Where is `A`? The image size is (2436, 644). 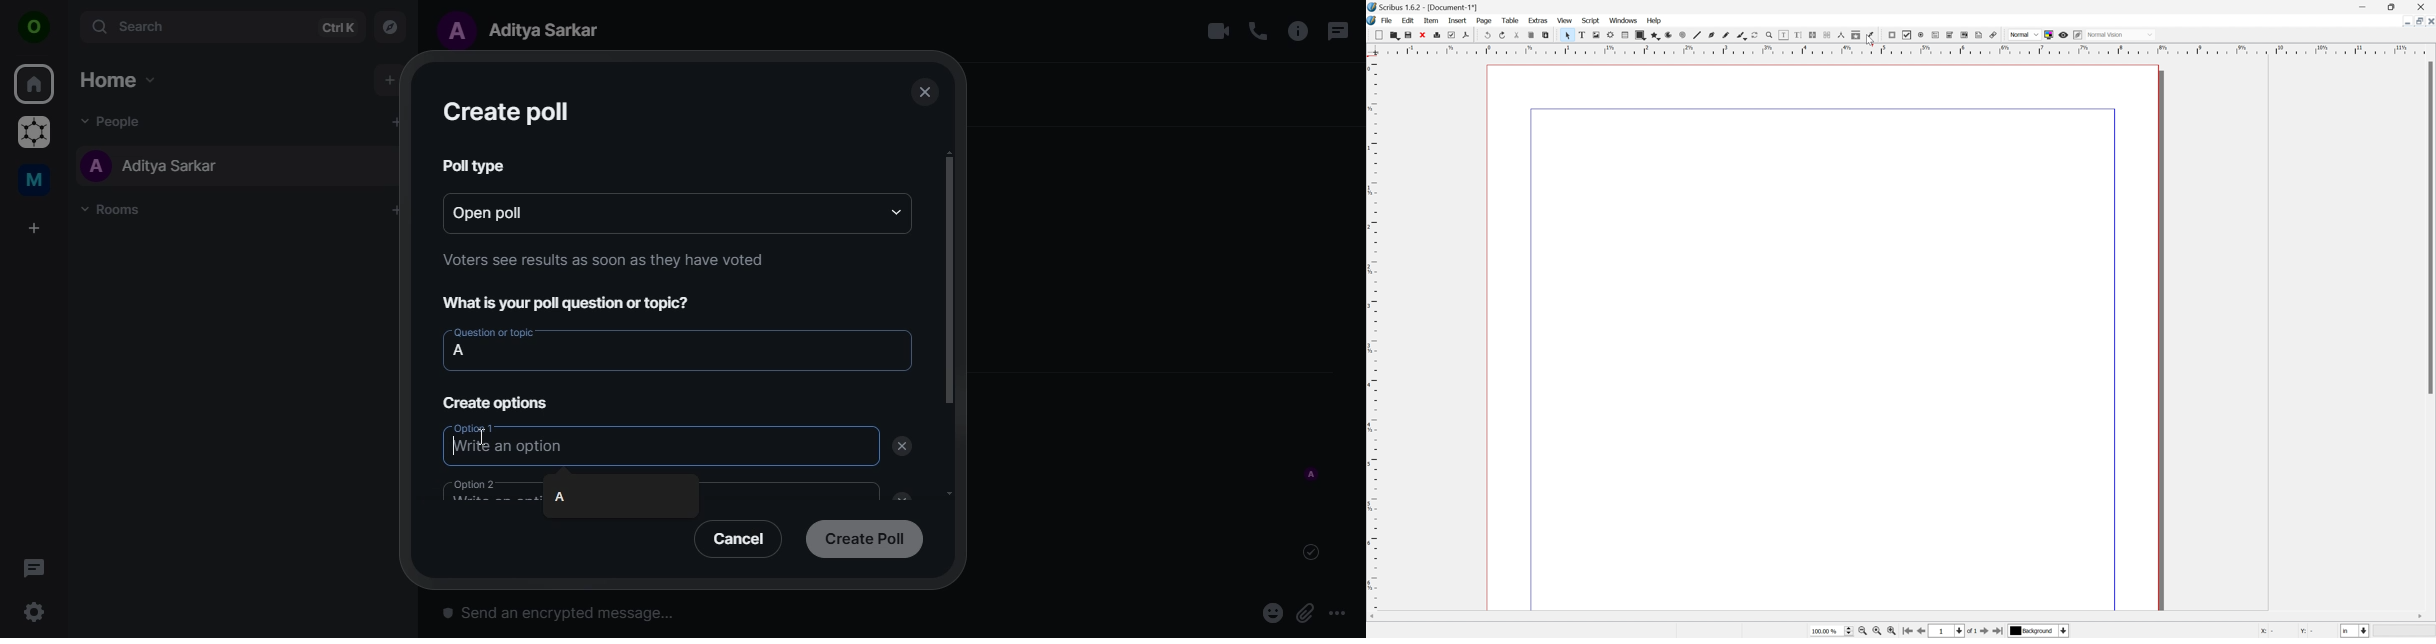 A is located at coordinates (560, 496).